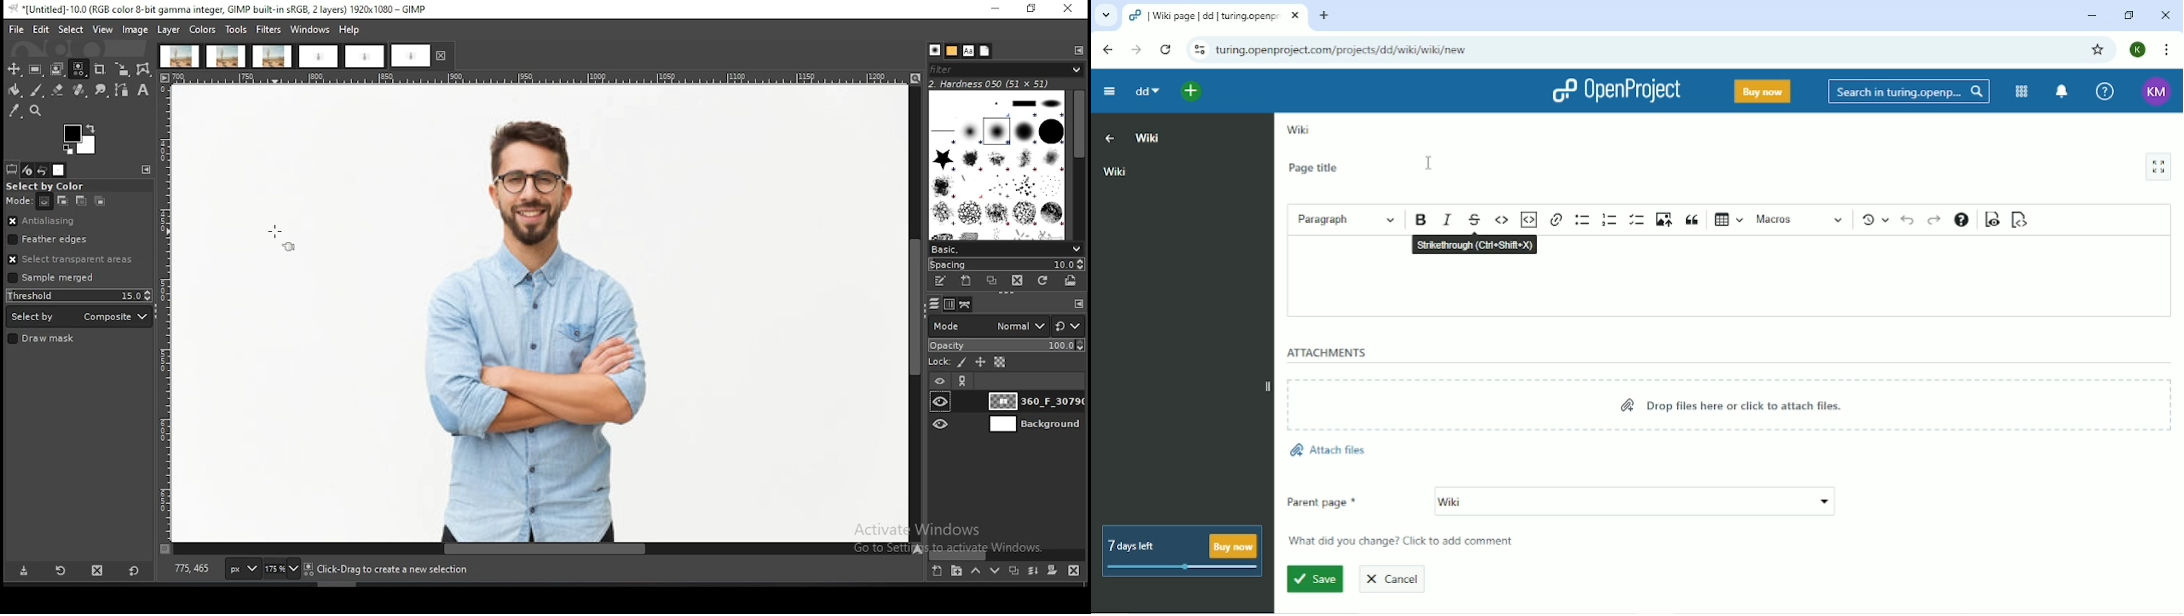 Image resolution: width=2184 pixels, height=616 pixels. Describe the element at coordinates (1411, 542) in the screenshot. I see `What did you change? Click to add comment.` at that location.